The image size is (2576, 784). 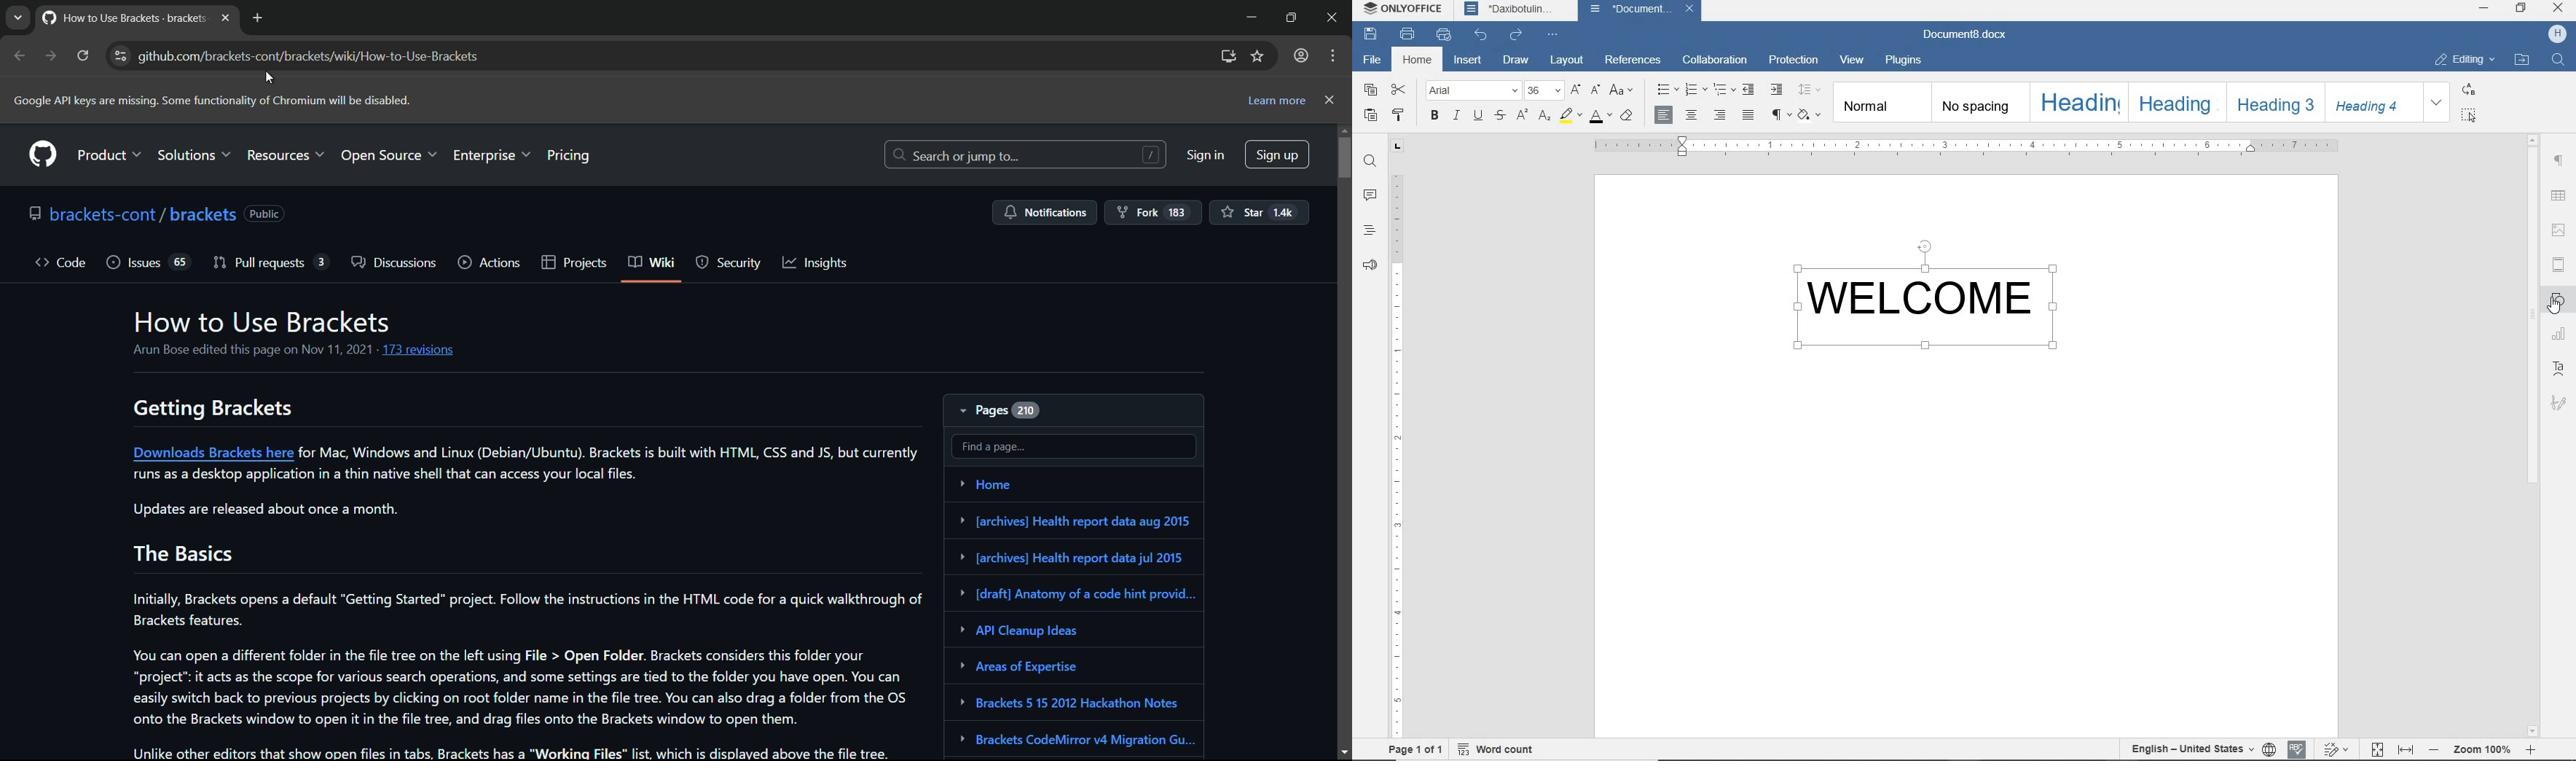 I want to click on Scroll down, so click(x=2533, y=731).